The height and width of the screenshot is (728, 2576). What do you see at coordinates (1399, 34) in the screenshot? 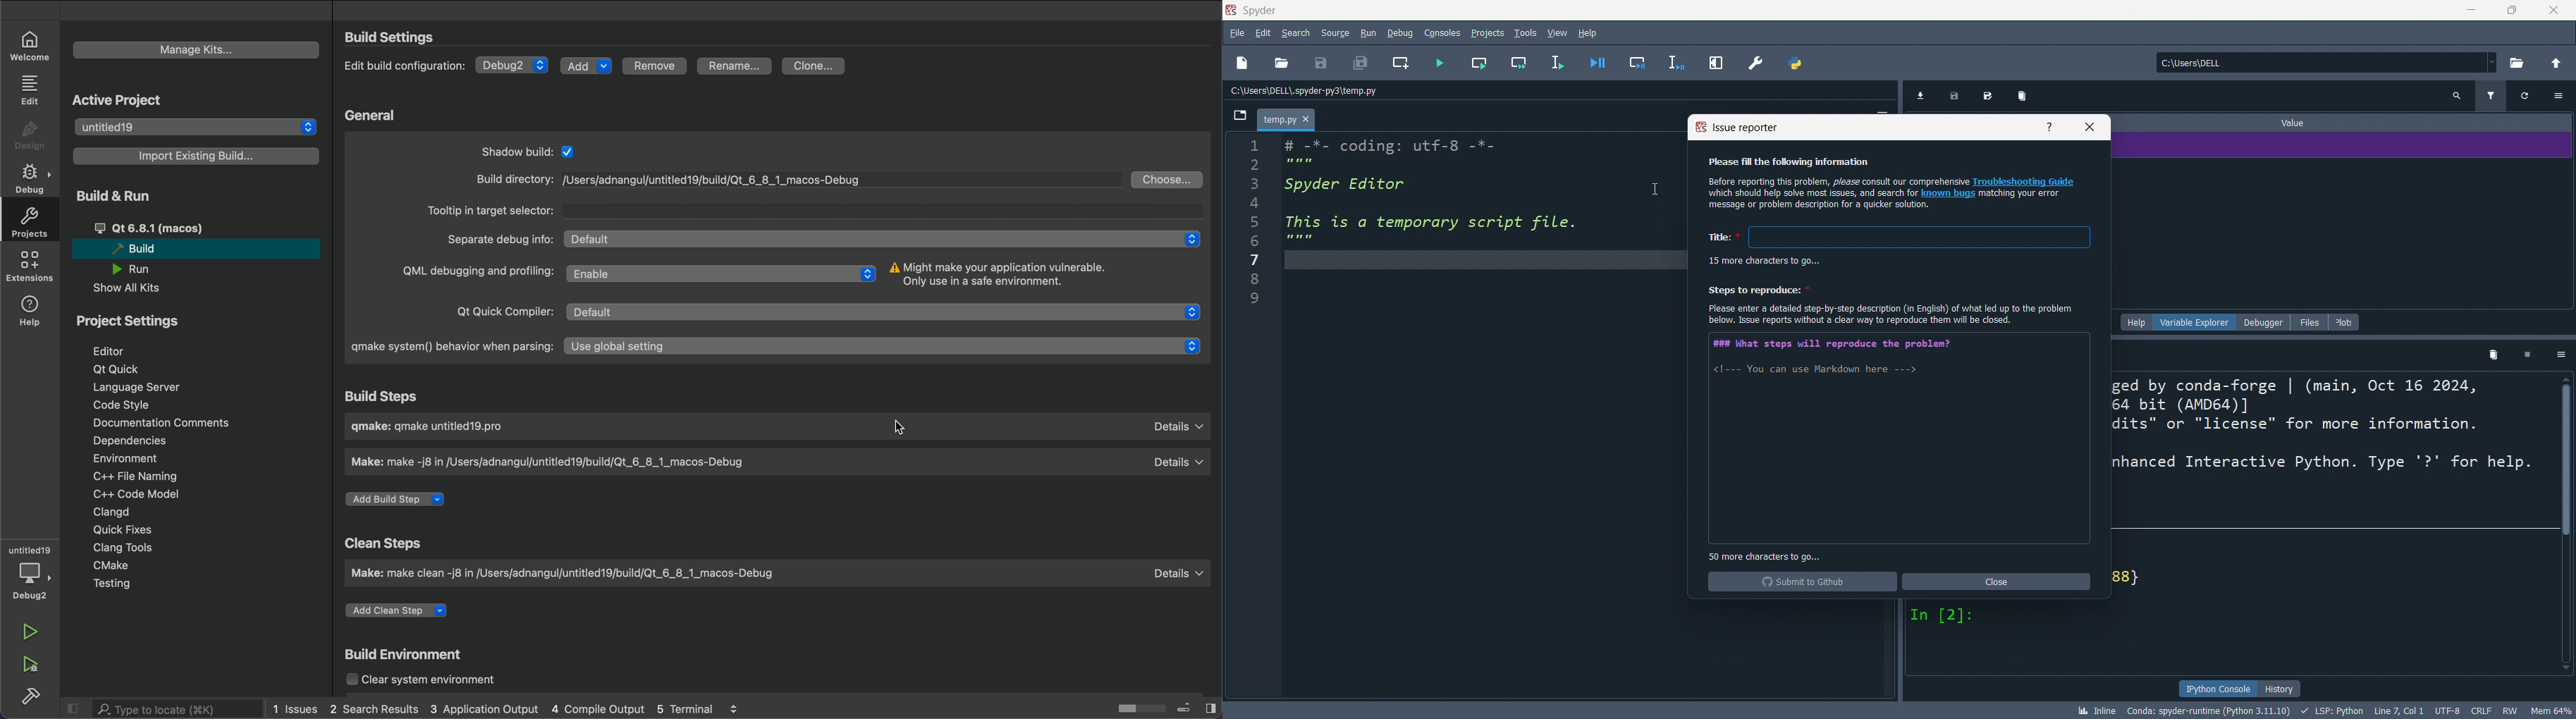
I see `debug` at bounding box center [1399, 34].